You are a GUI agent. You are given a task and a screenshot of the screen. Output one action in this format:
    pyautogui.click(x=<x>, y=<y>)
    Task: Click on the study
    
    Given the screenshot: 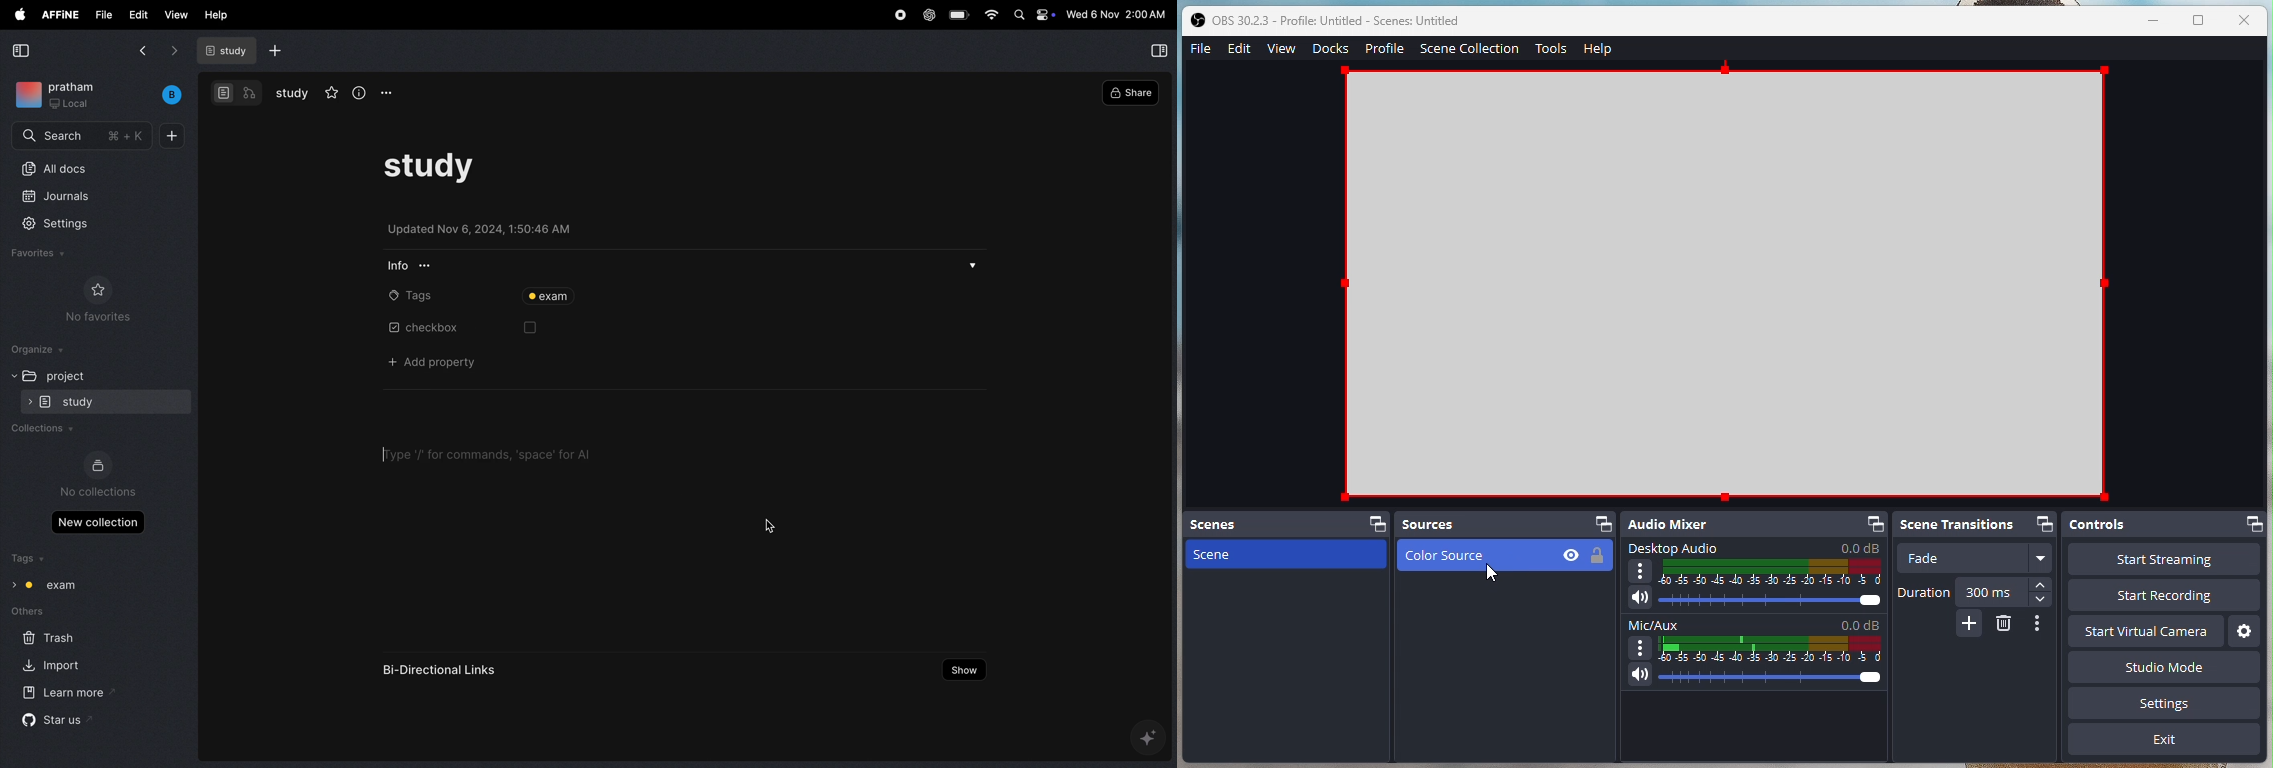 What is the action you would take?
    pyautogui.click(x=106, y=401)
    